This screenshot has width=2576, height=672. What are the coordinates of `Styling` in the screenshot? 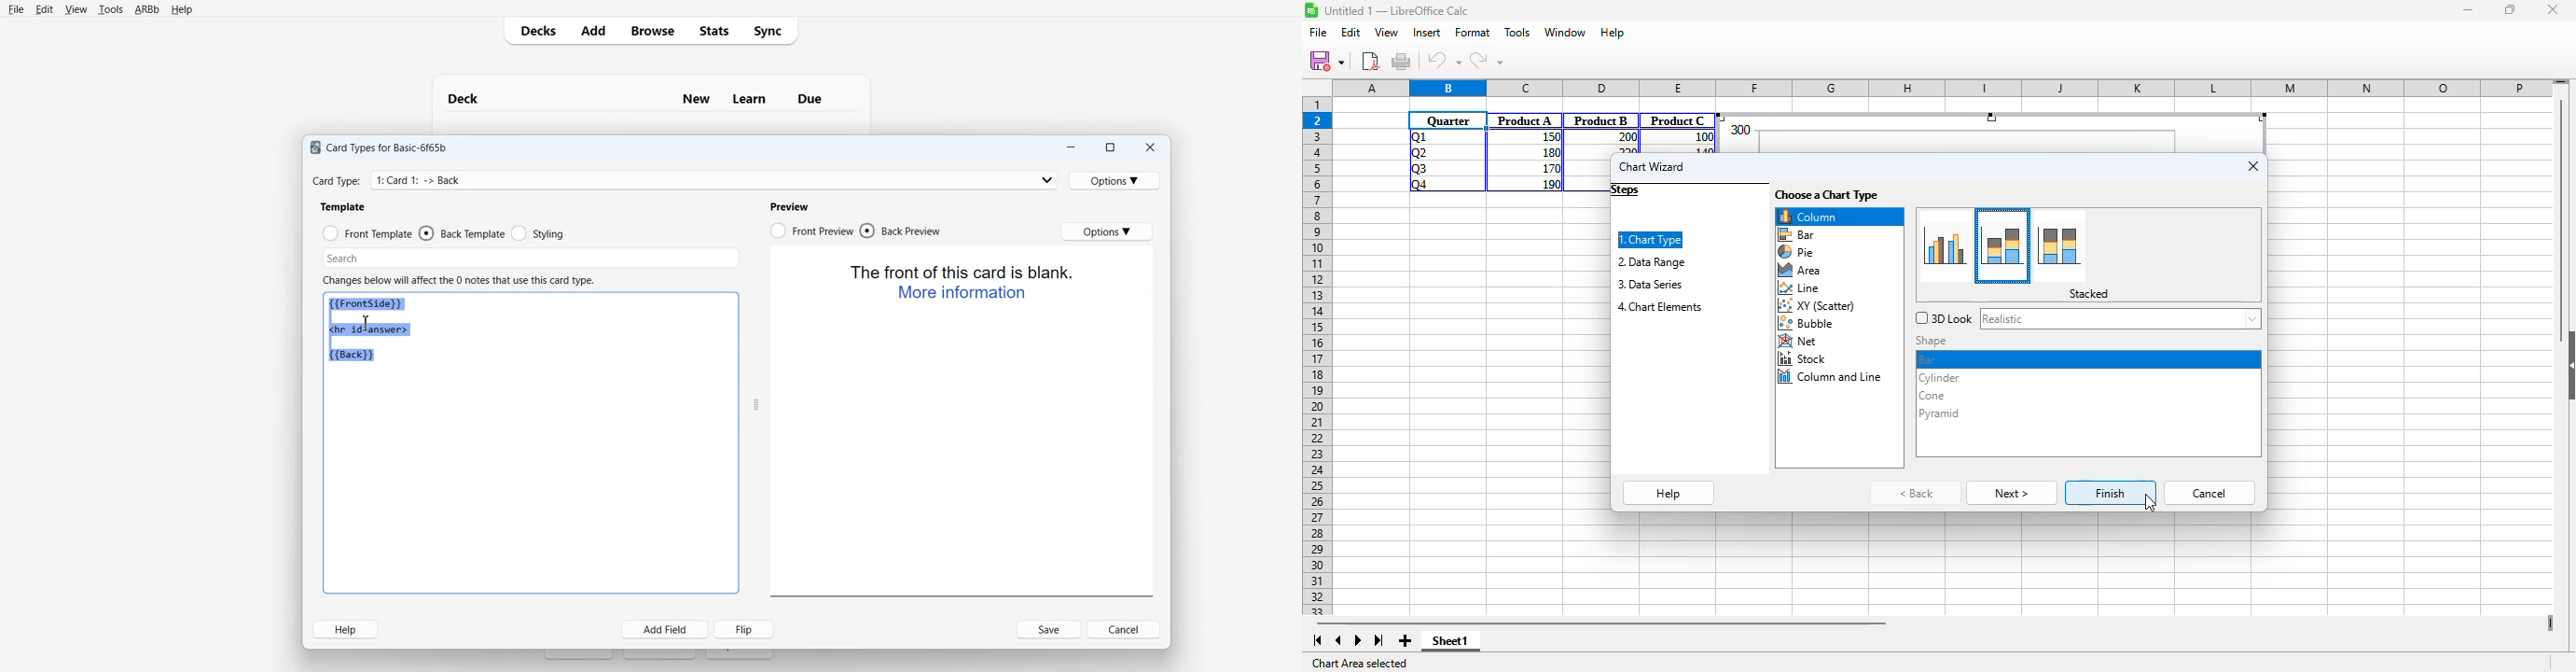 It's located at (538, 234).